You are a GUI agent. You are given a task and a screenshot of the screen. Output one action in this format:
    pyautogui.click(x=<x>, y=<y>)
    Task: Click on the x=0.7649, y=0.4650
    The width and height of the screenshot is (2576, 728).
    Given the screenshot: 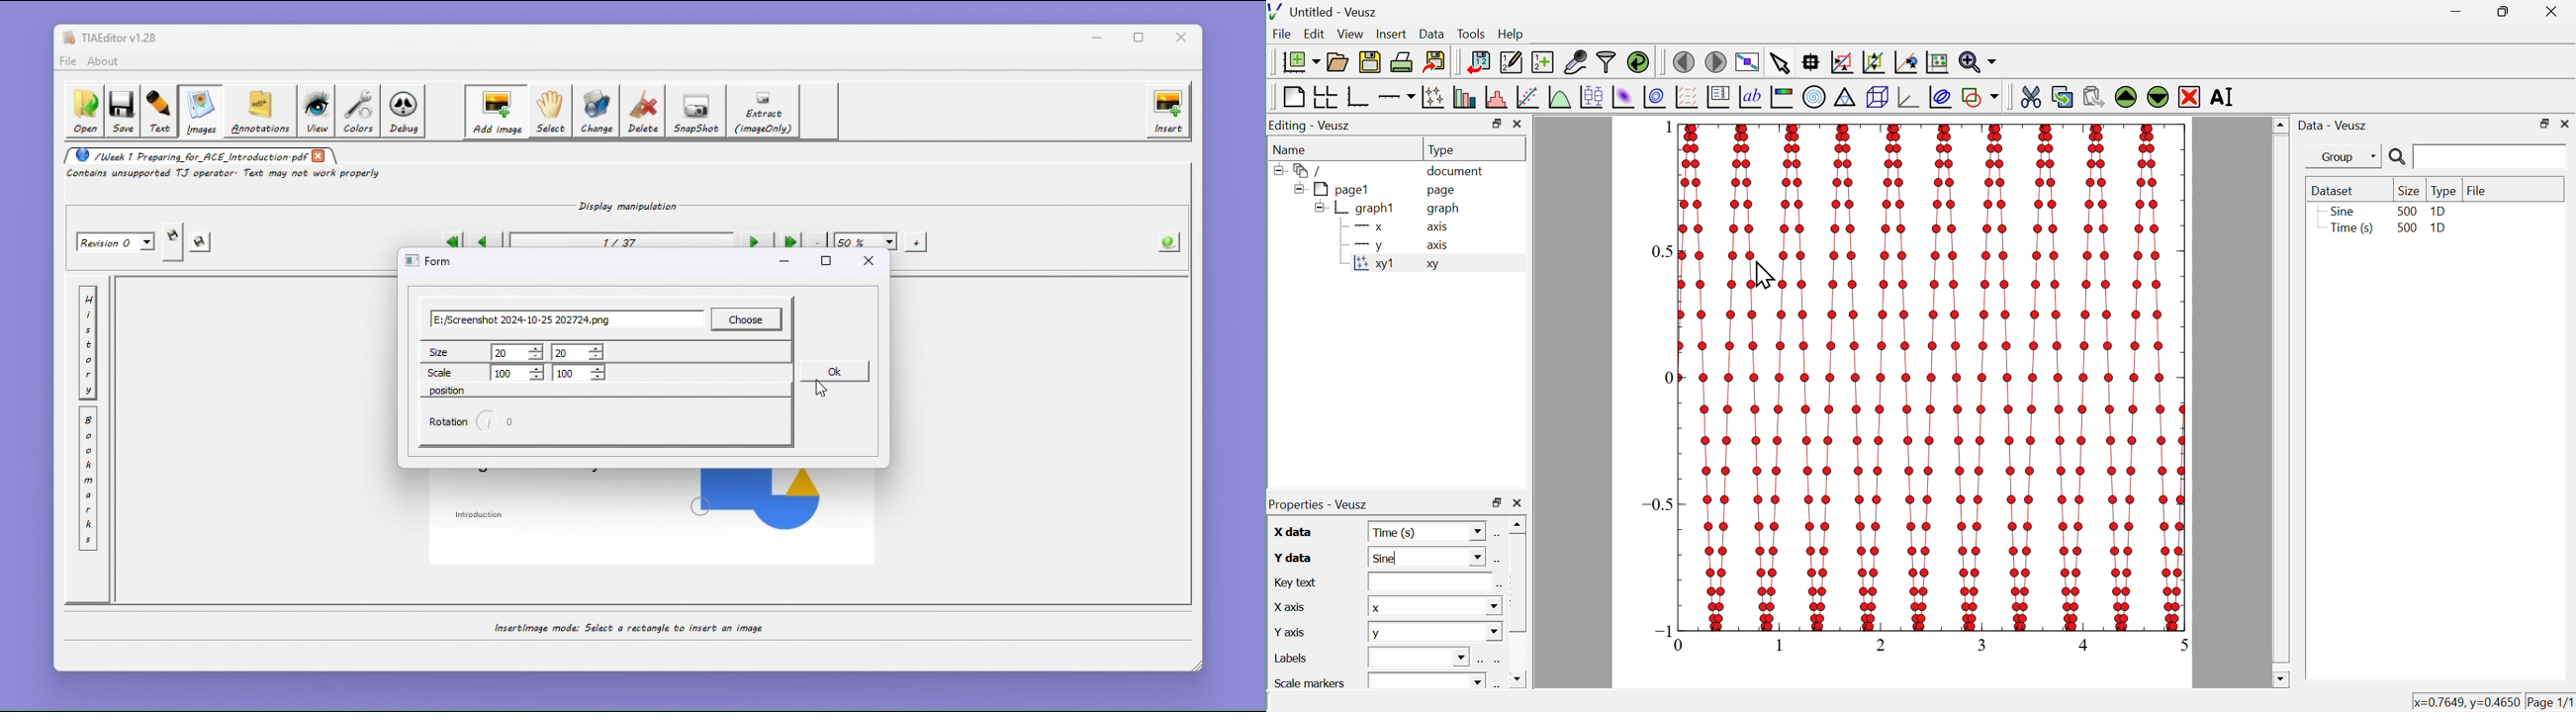 What is the action you would take?
    pyautogui.click(x=2465, y=702)
    